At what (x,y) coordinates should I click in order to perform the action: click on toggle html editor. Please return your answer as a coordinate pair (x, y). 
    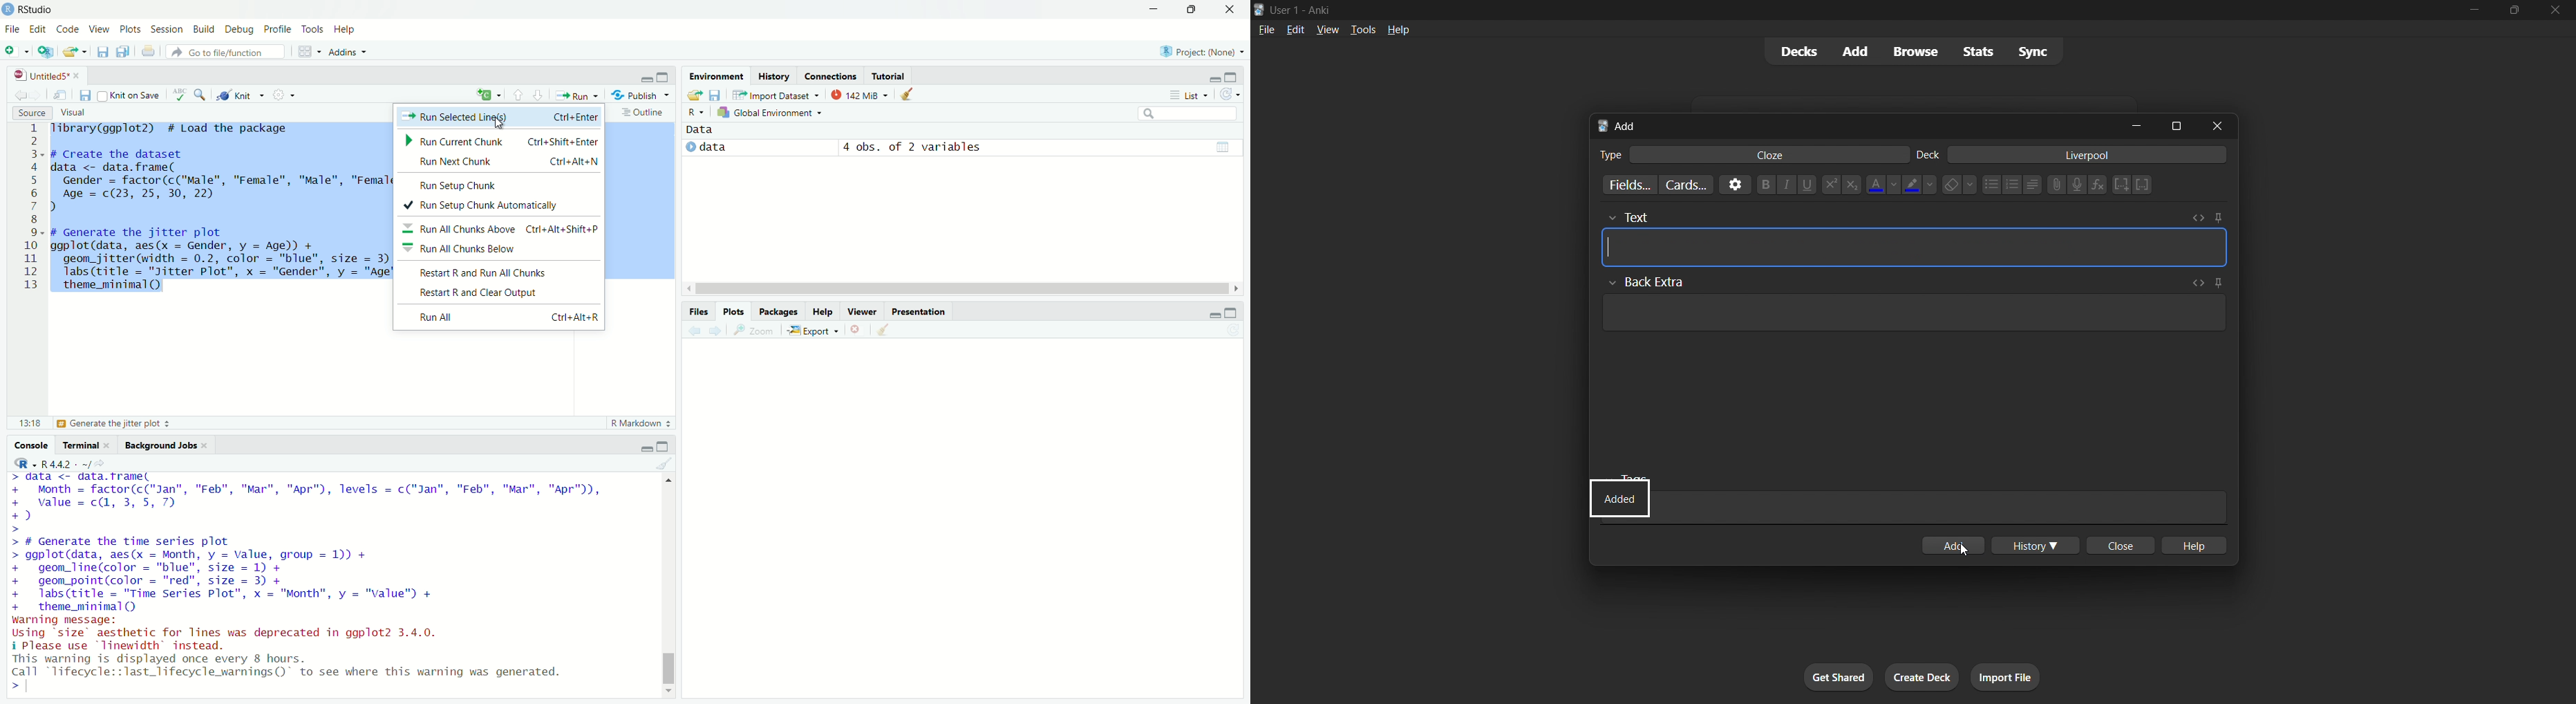
    Looking at the image, I should click on (2198, 282).